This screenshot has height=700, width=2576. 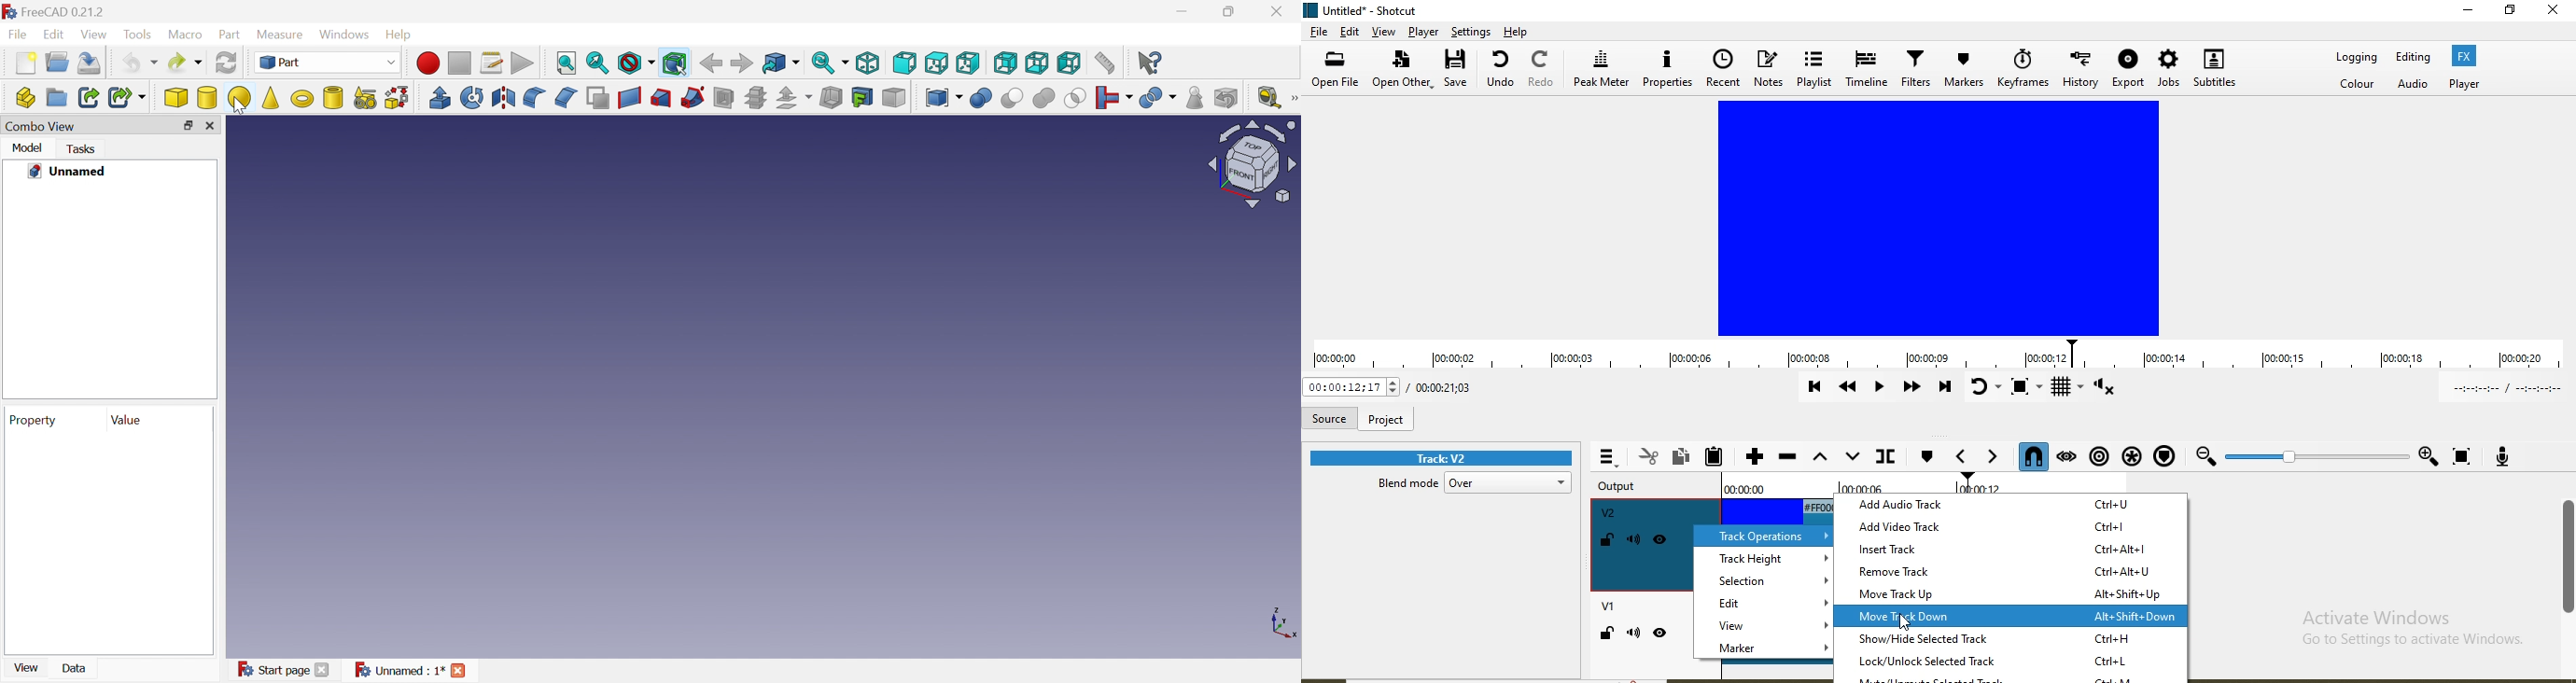 I want to click on preview, so click(x=108, y=544).